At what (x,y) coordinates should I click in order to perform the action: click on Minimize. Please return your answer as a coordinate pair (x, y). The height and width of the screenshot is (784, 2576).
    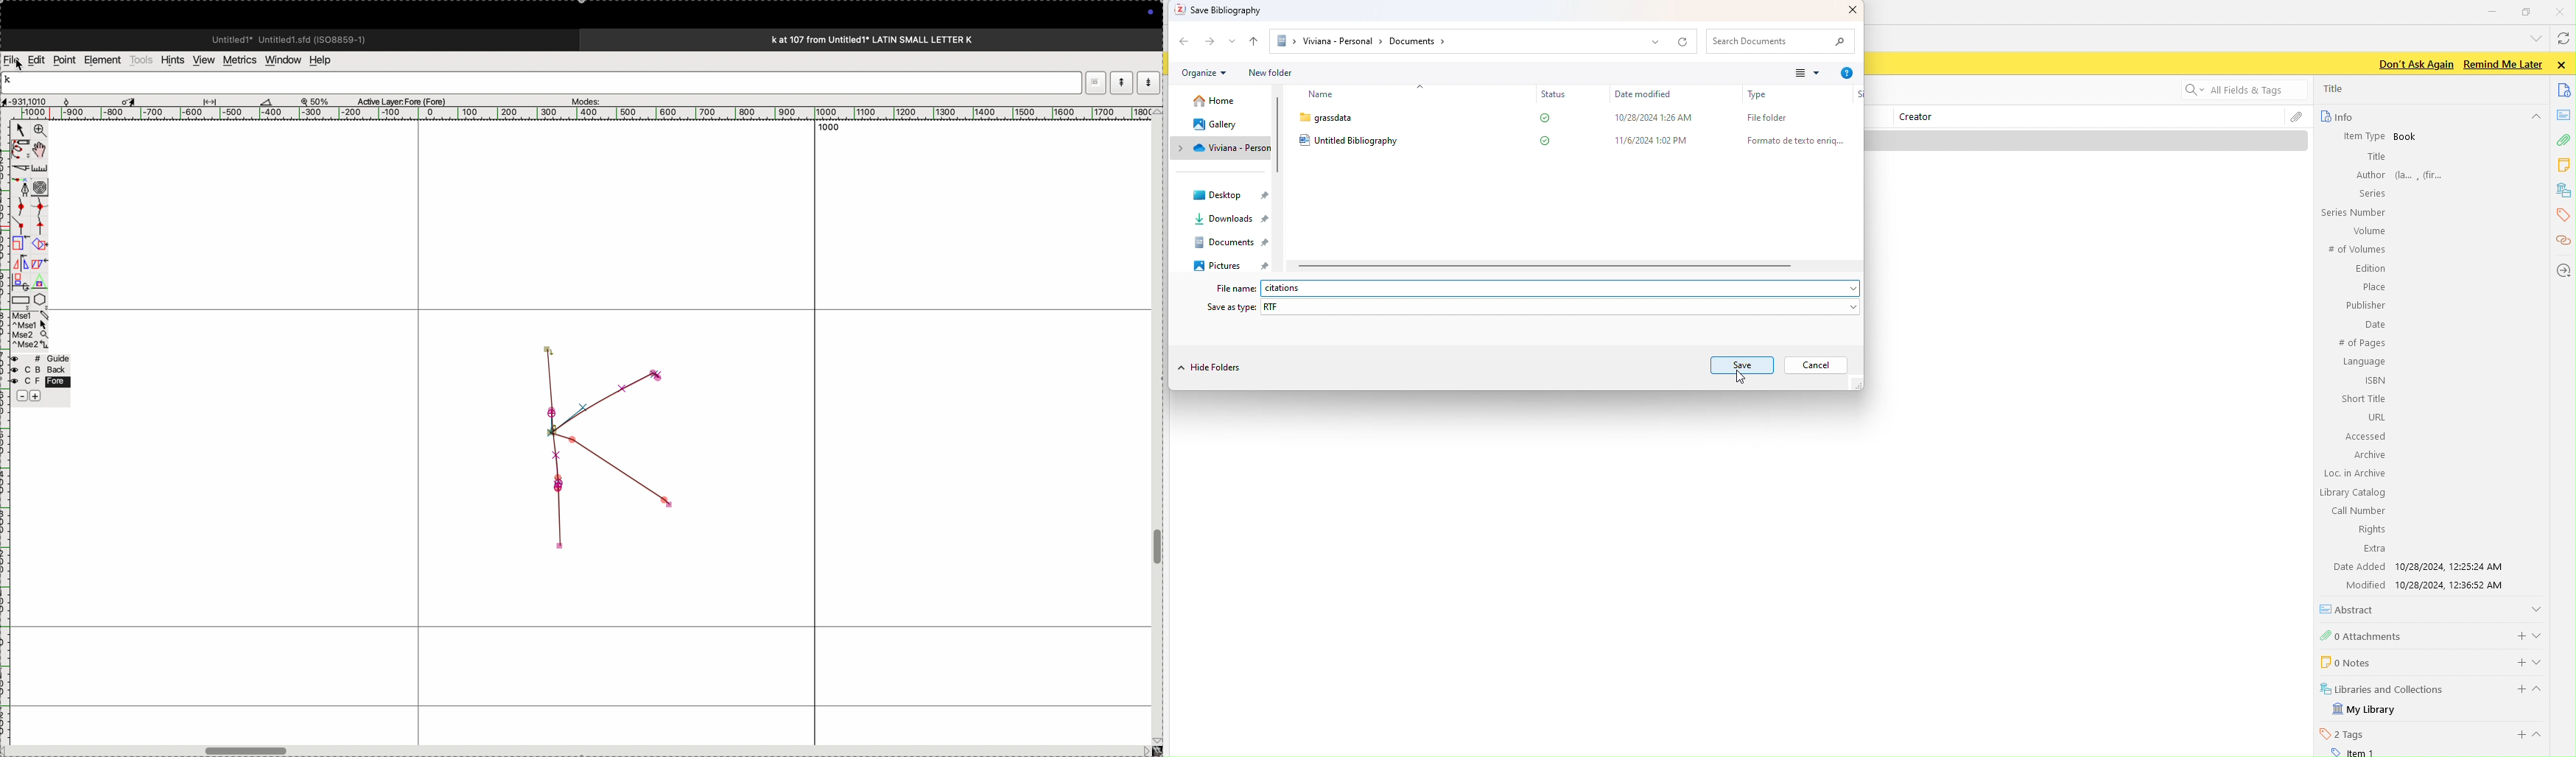
    Looking at the image, I should click on (2493, 10).